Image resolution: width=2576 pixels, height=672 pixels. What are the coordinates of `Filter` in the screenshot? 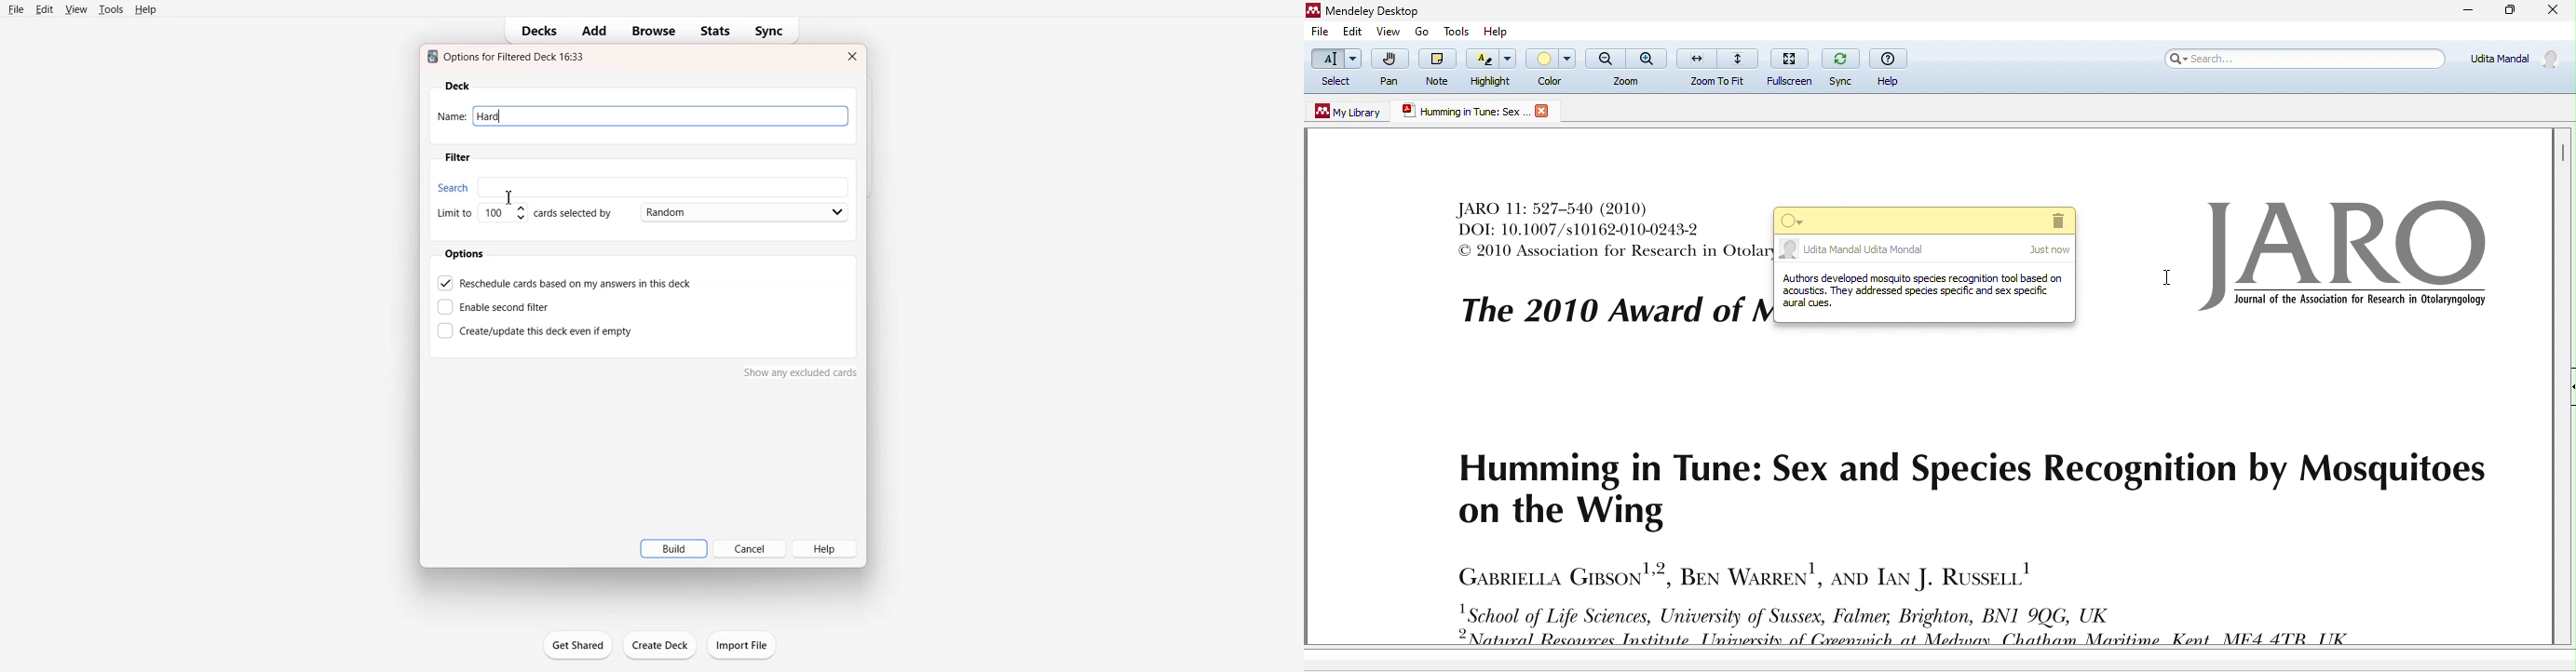 It's located at (457, 157).